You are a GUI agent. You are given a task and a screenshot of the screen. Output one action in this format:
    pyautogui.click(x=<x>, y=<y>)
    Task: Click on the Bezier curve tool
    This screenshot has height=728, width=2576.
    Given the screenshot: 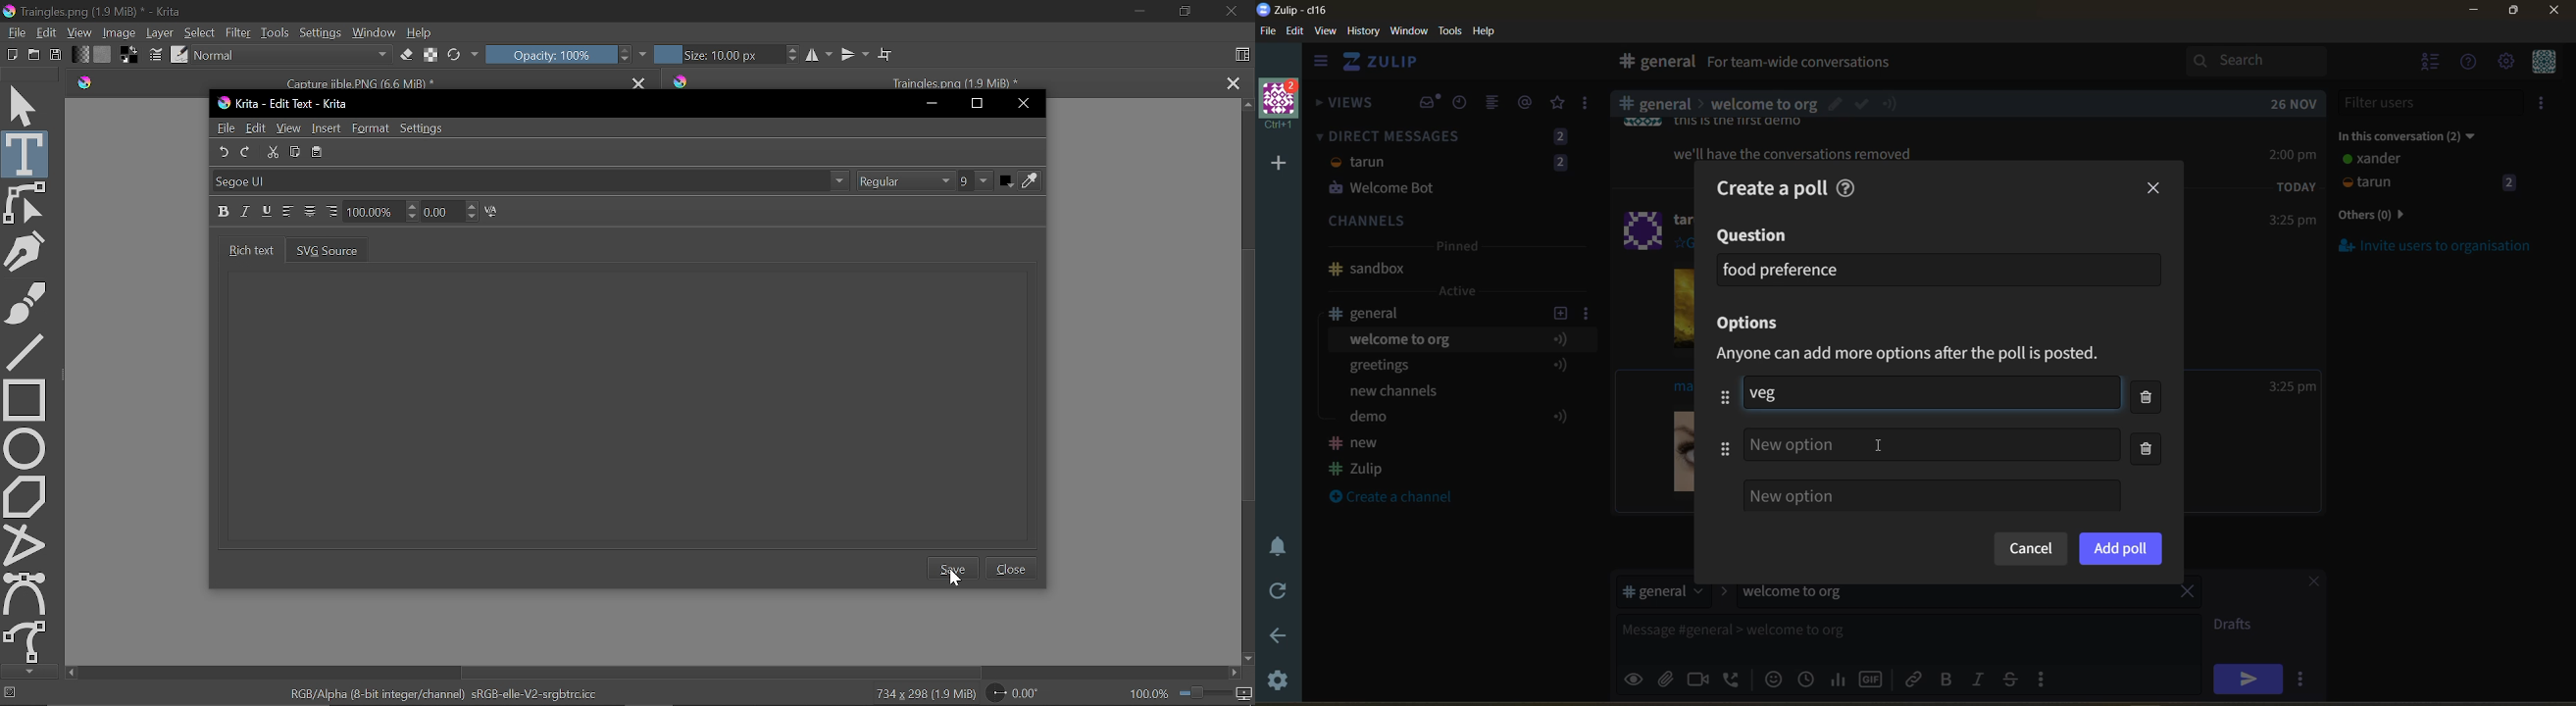 What is the action you would take?
    pyautogui.click(x=25, y=591)
    